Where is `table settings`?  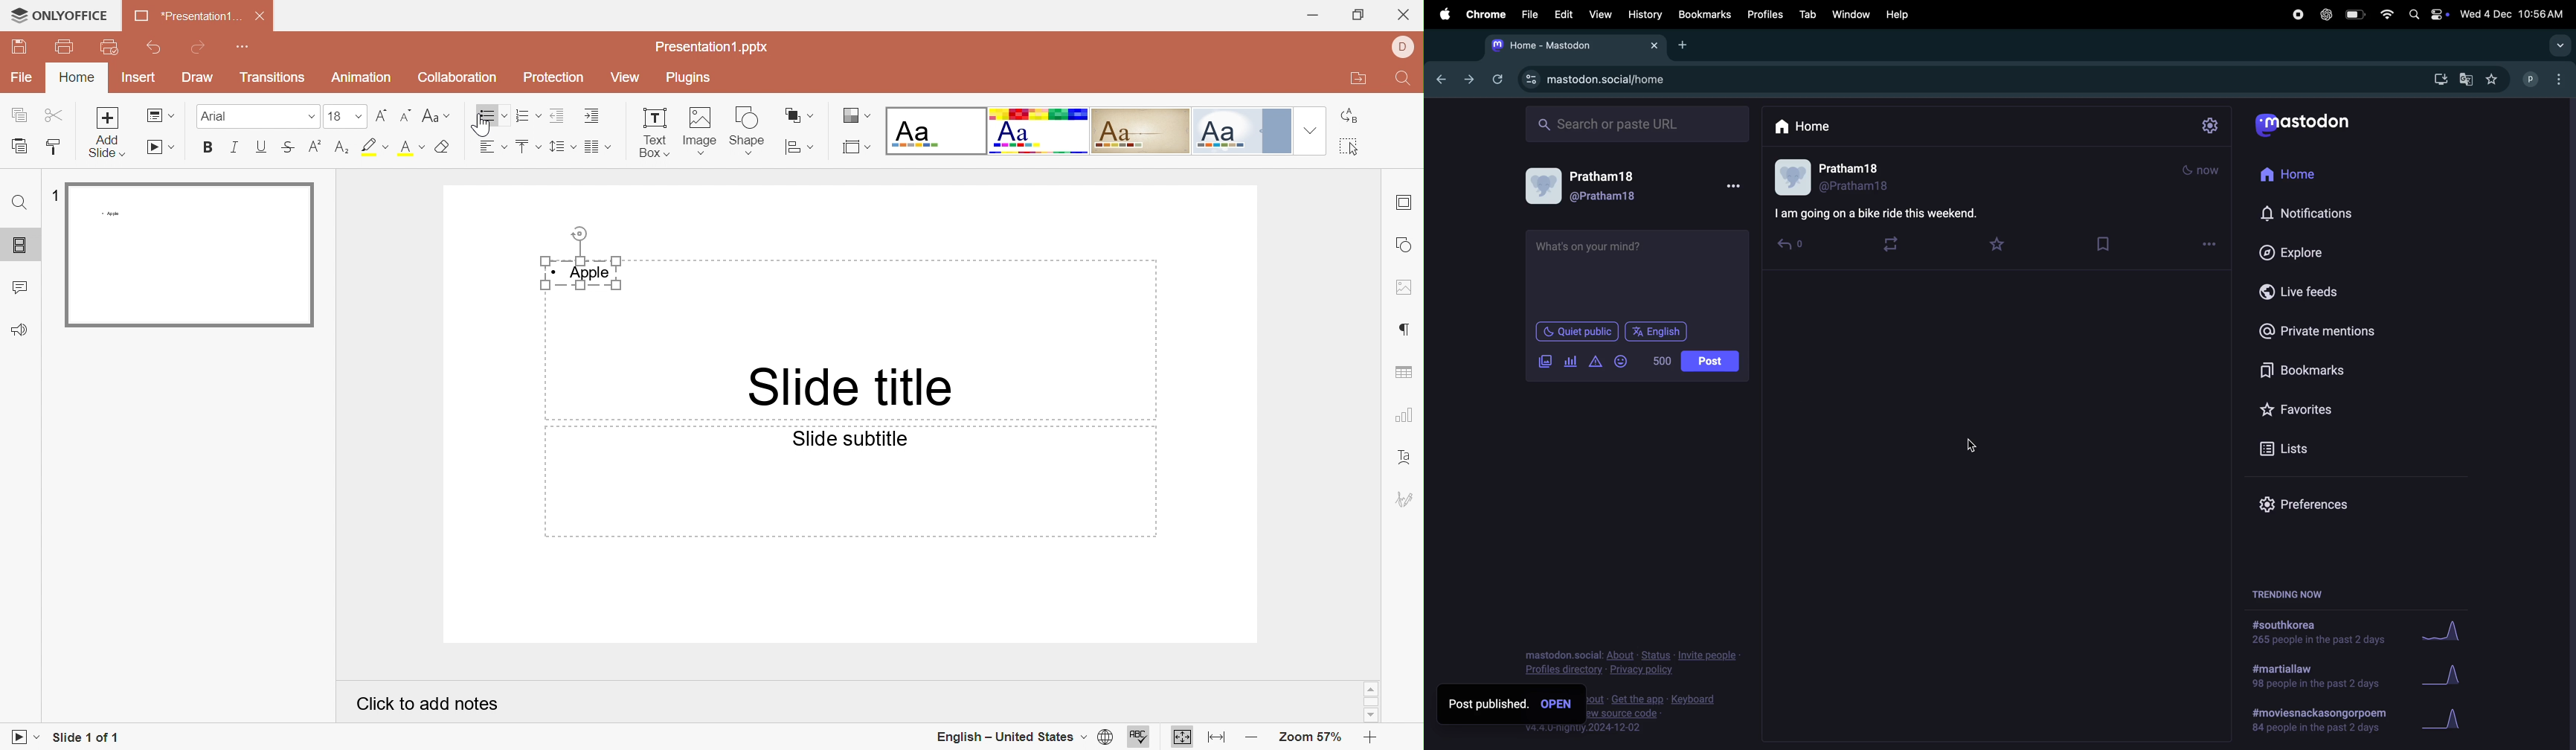
table settings is located at coordinates (1404, 374).